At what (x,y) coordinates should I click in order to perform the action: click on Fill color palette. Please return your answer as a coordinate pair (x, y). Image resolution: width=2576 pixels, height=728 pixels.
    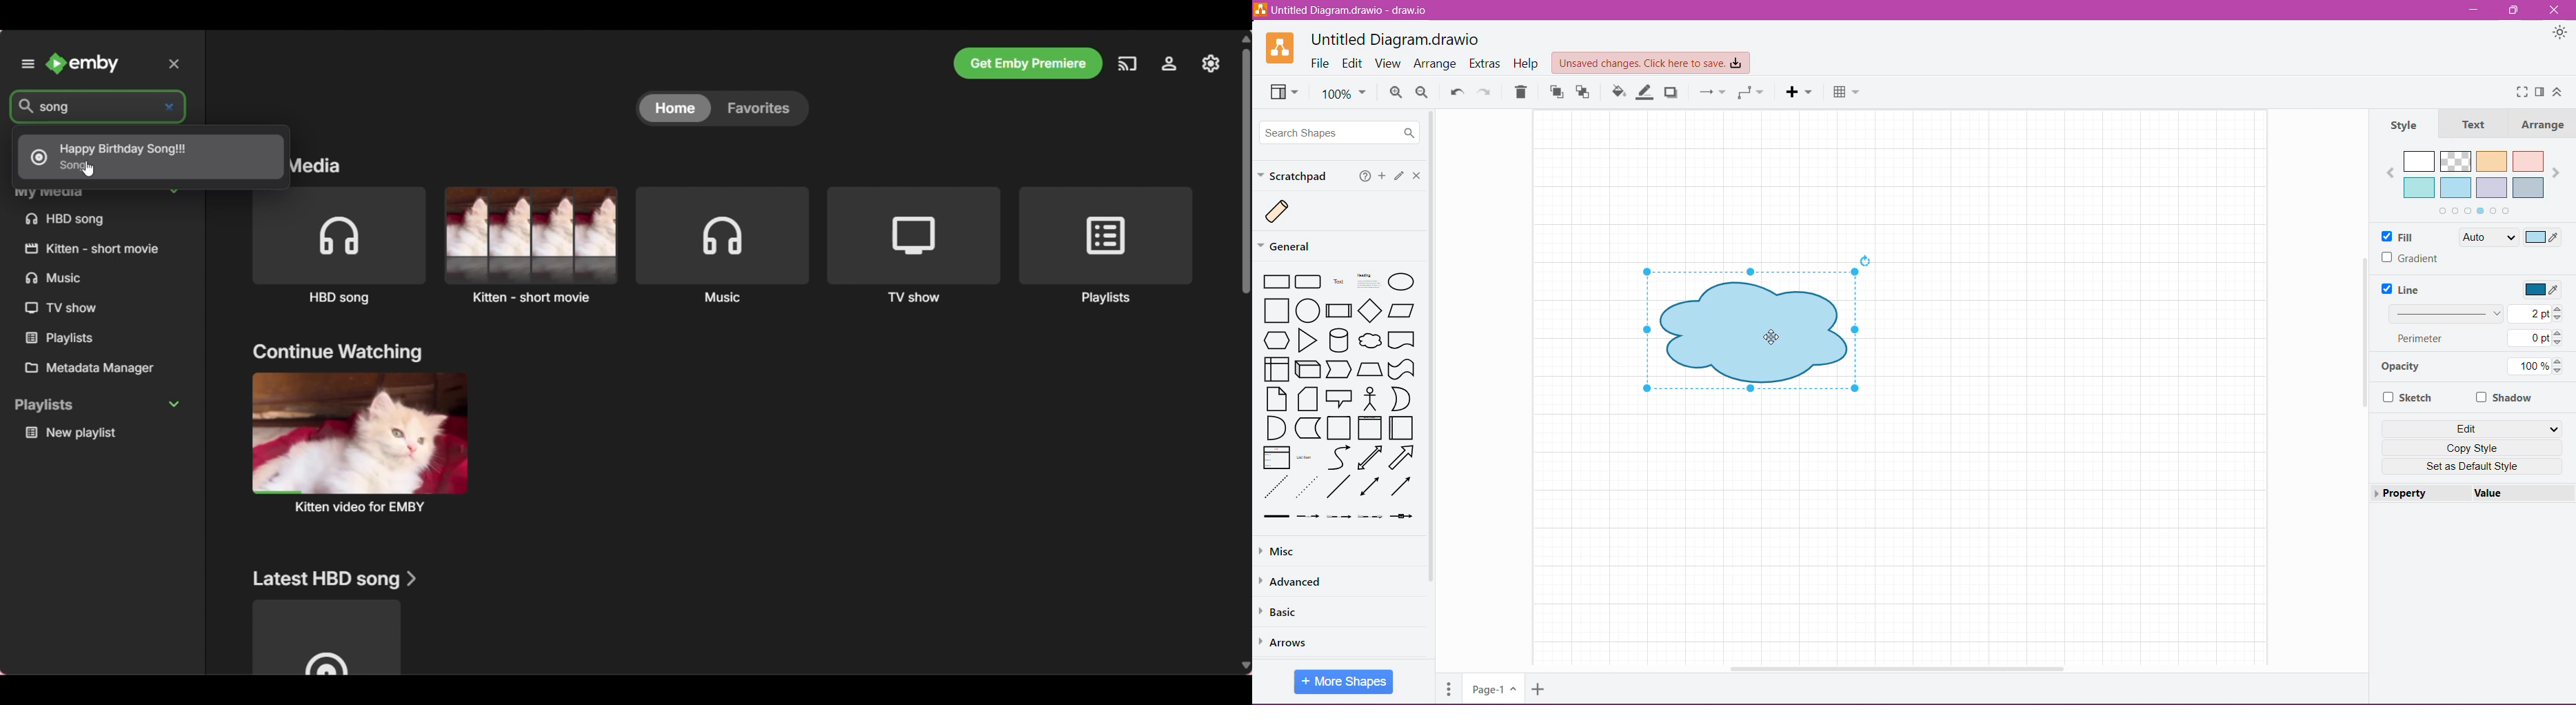
    Looking at the image, I should click on (2473, 182).